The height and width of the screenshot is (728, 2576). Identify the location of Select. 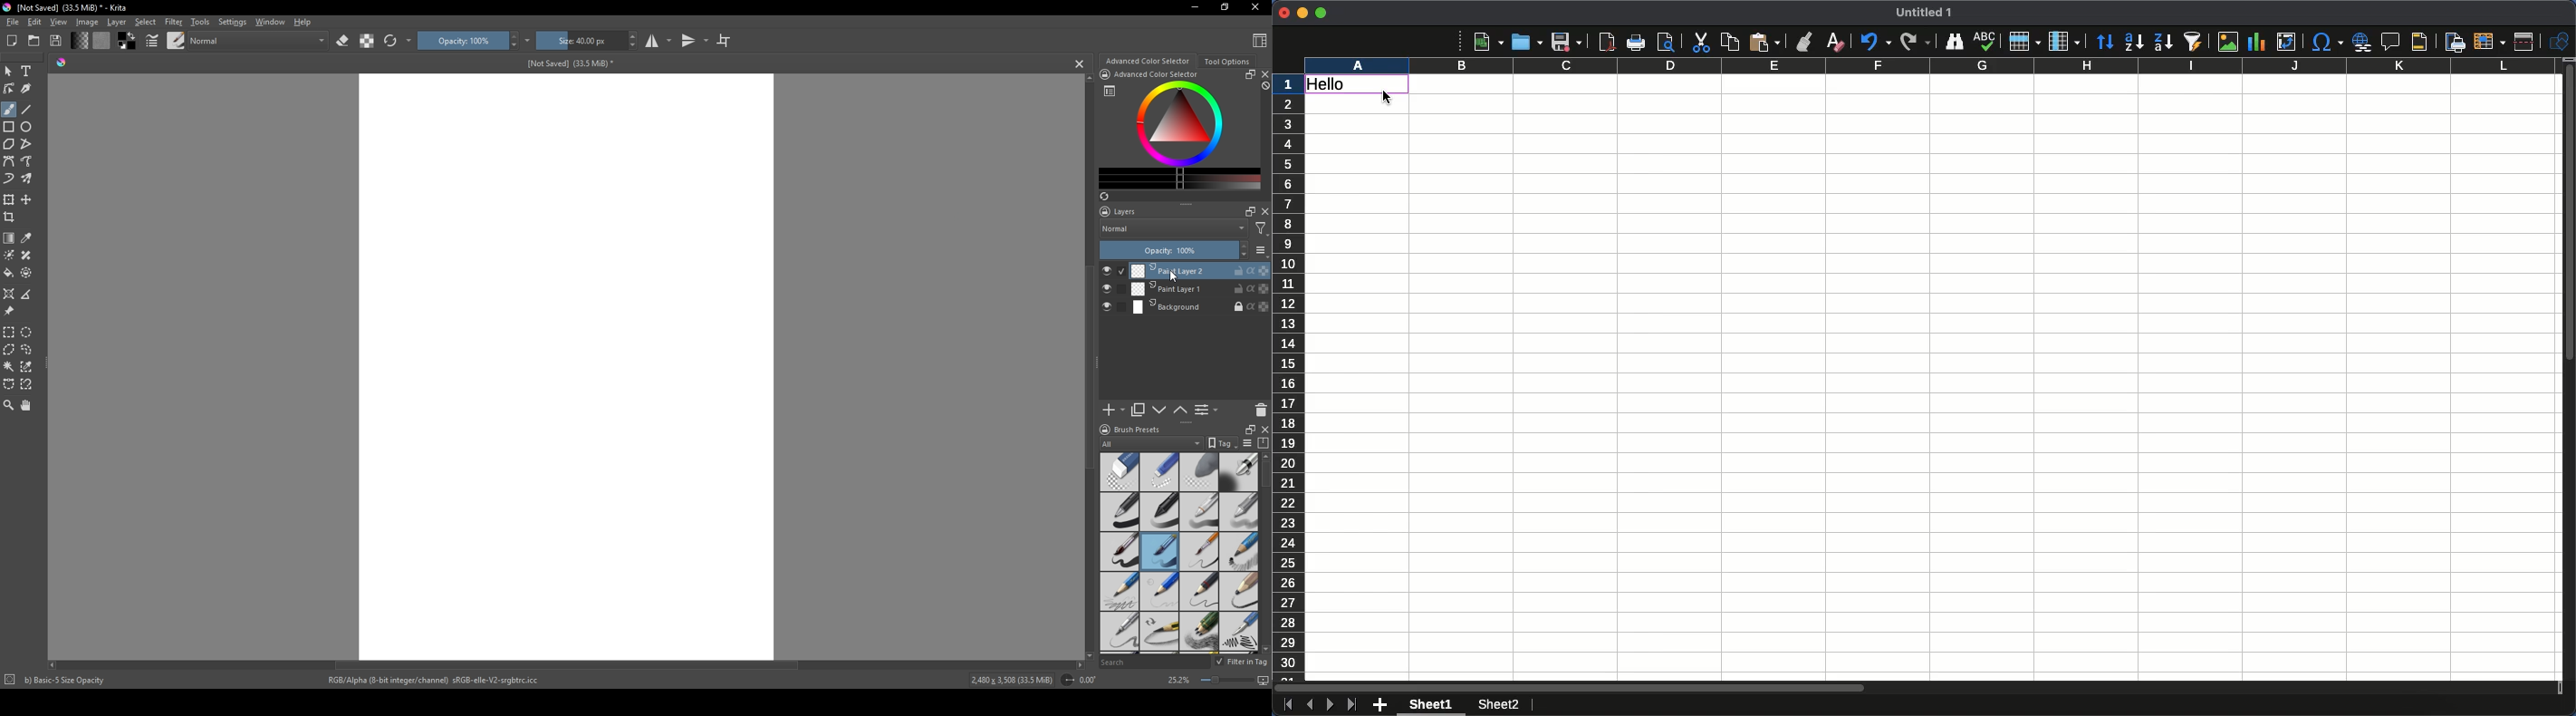
(146, 22).